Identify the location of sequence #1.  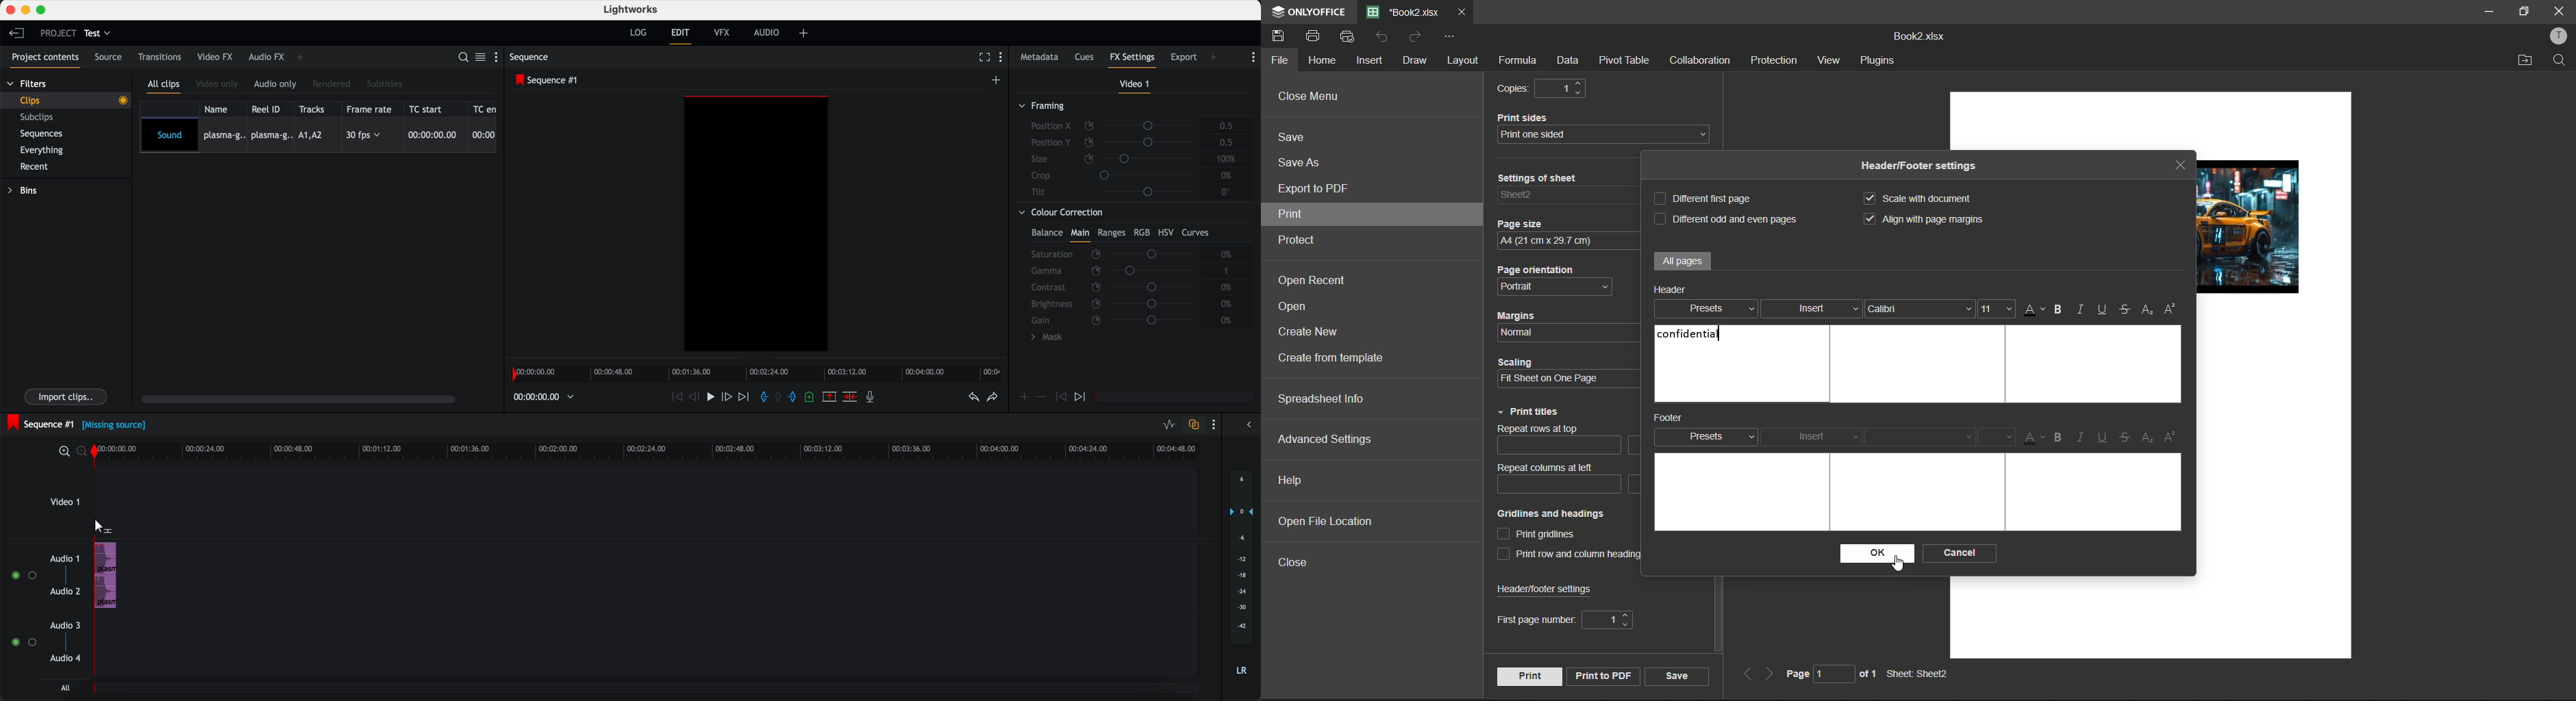
(40, 423).